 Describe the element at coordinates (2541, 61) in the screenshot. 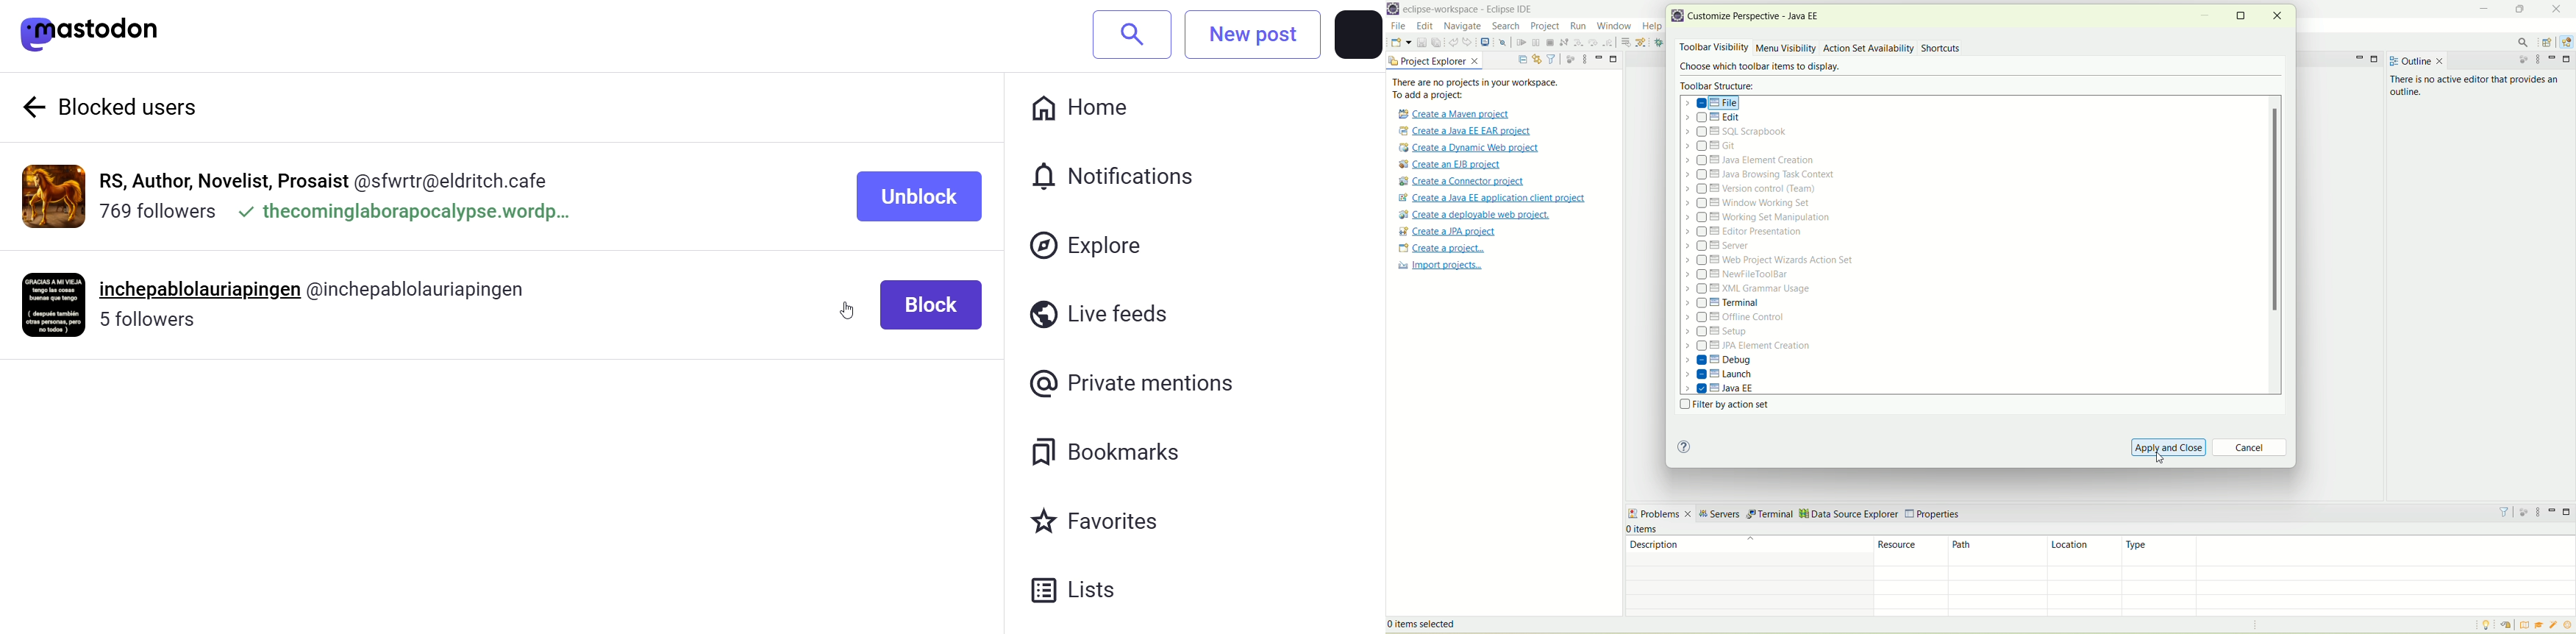

I see `view menu` at that location.